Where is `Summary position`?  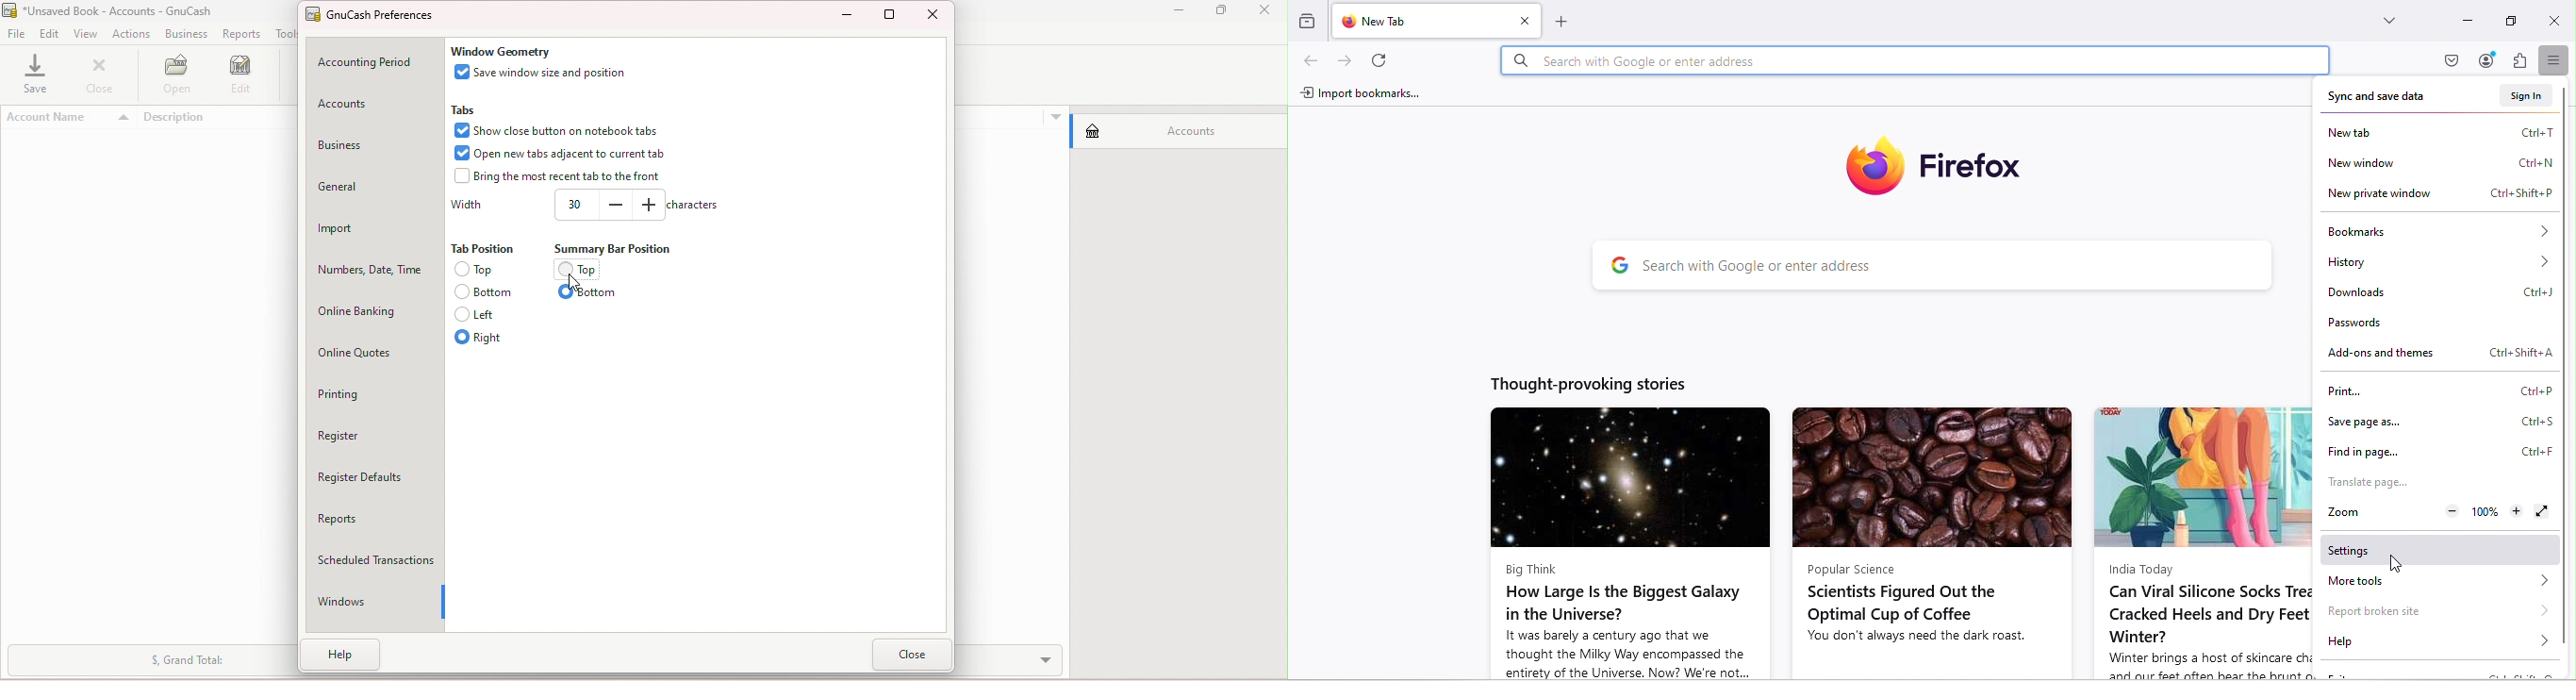 Summary position is located at coordinates (623, 248).